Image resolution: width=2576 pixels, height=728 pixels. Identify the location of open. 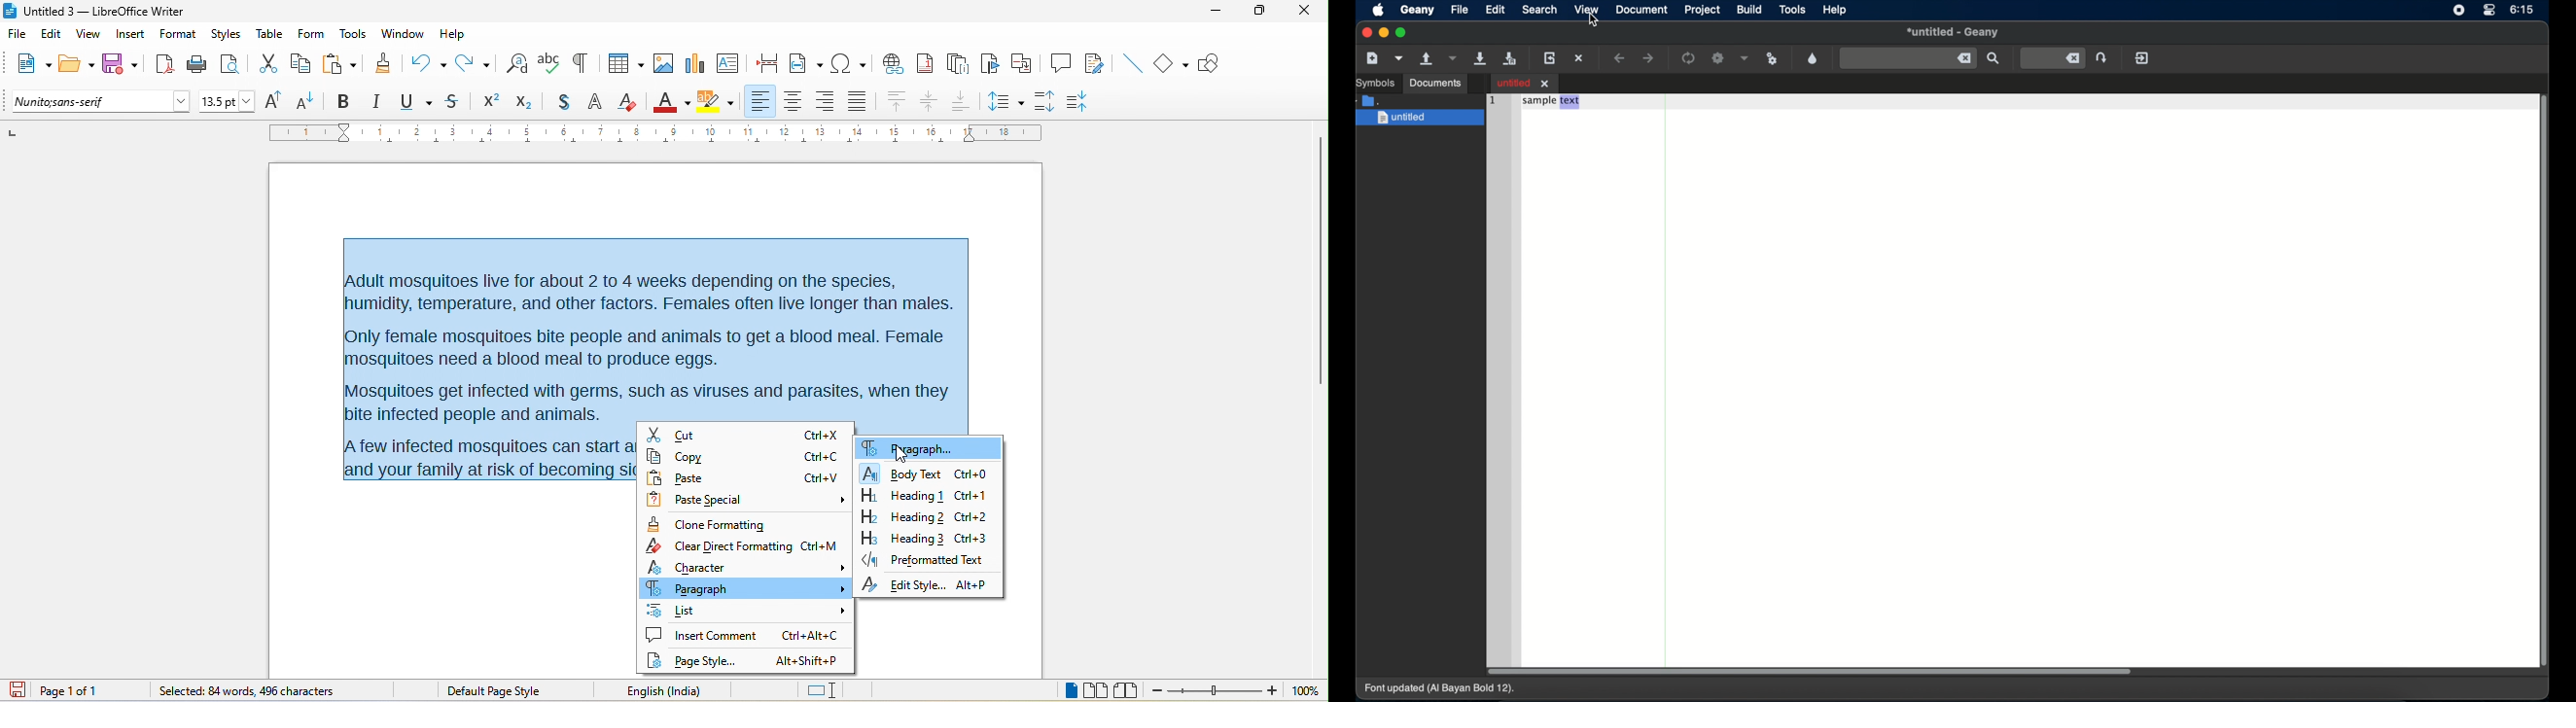
(77, 65).